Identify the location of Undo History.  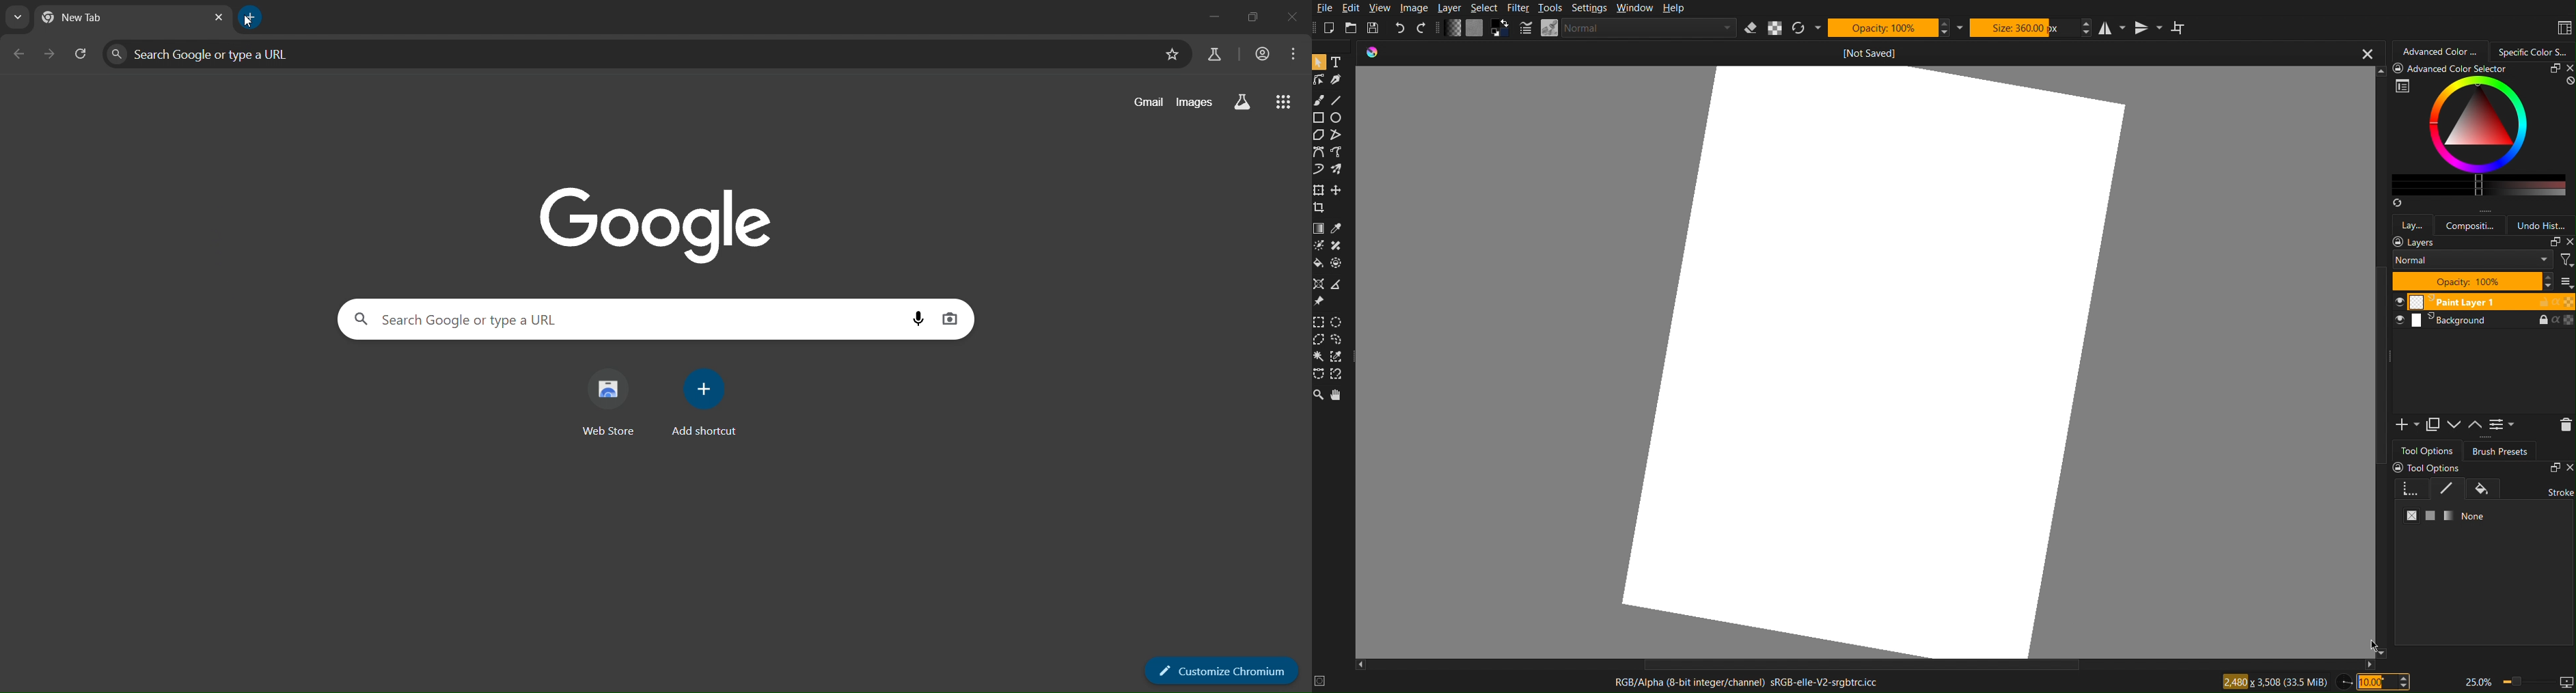
(2544, 225).